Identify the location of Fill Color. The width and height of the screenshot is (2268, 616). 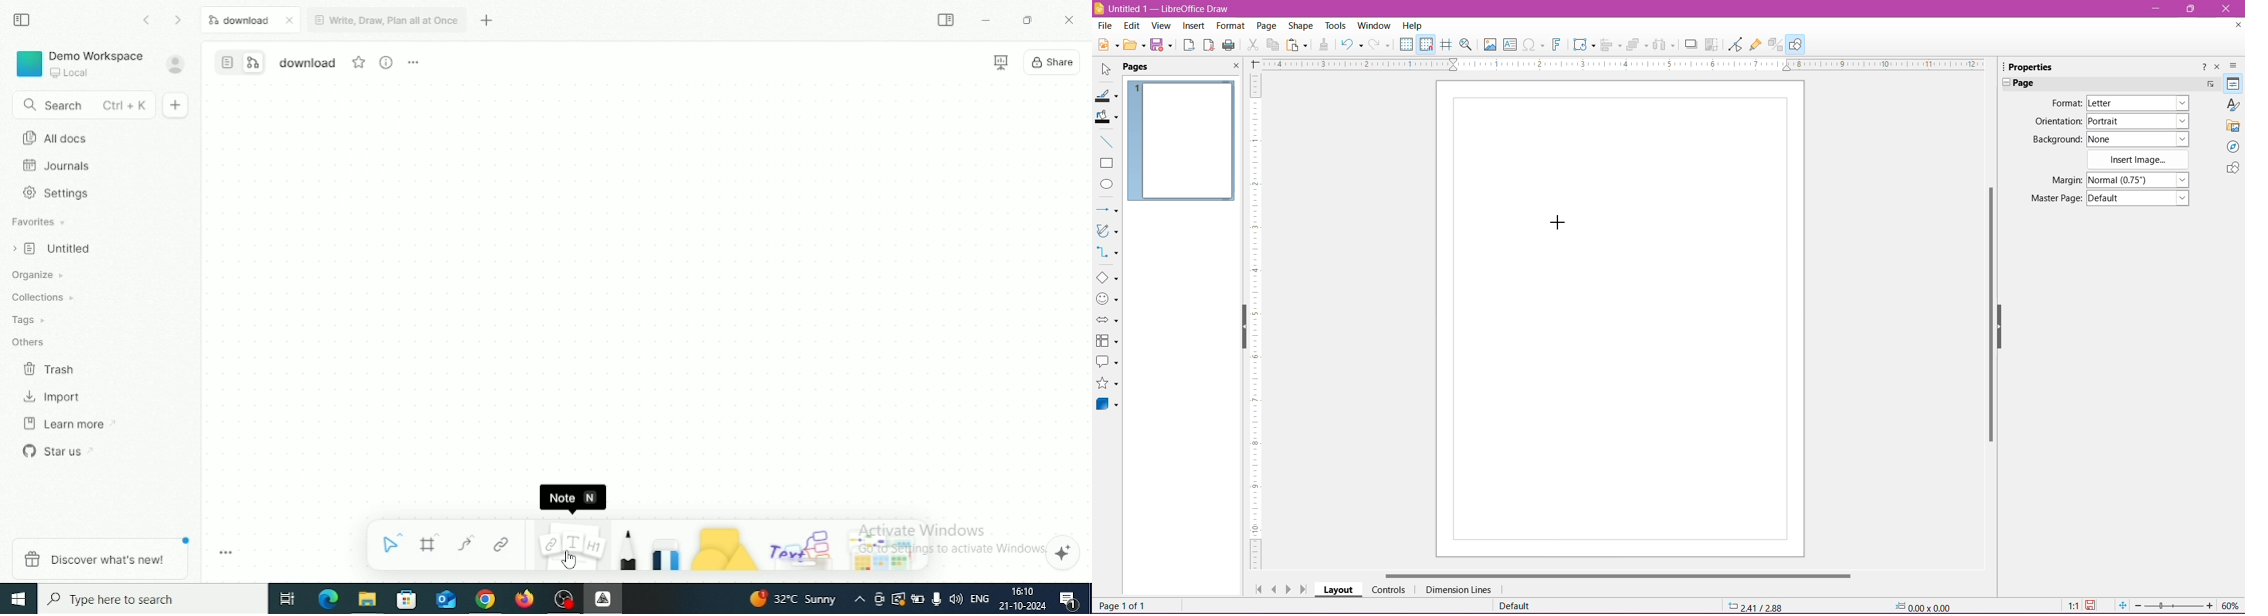
(1106, 117).